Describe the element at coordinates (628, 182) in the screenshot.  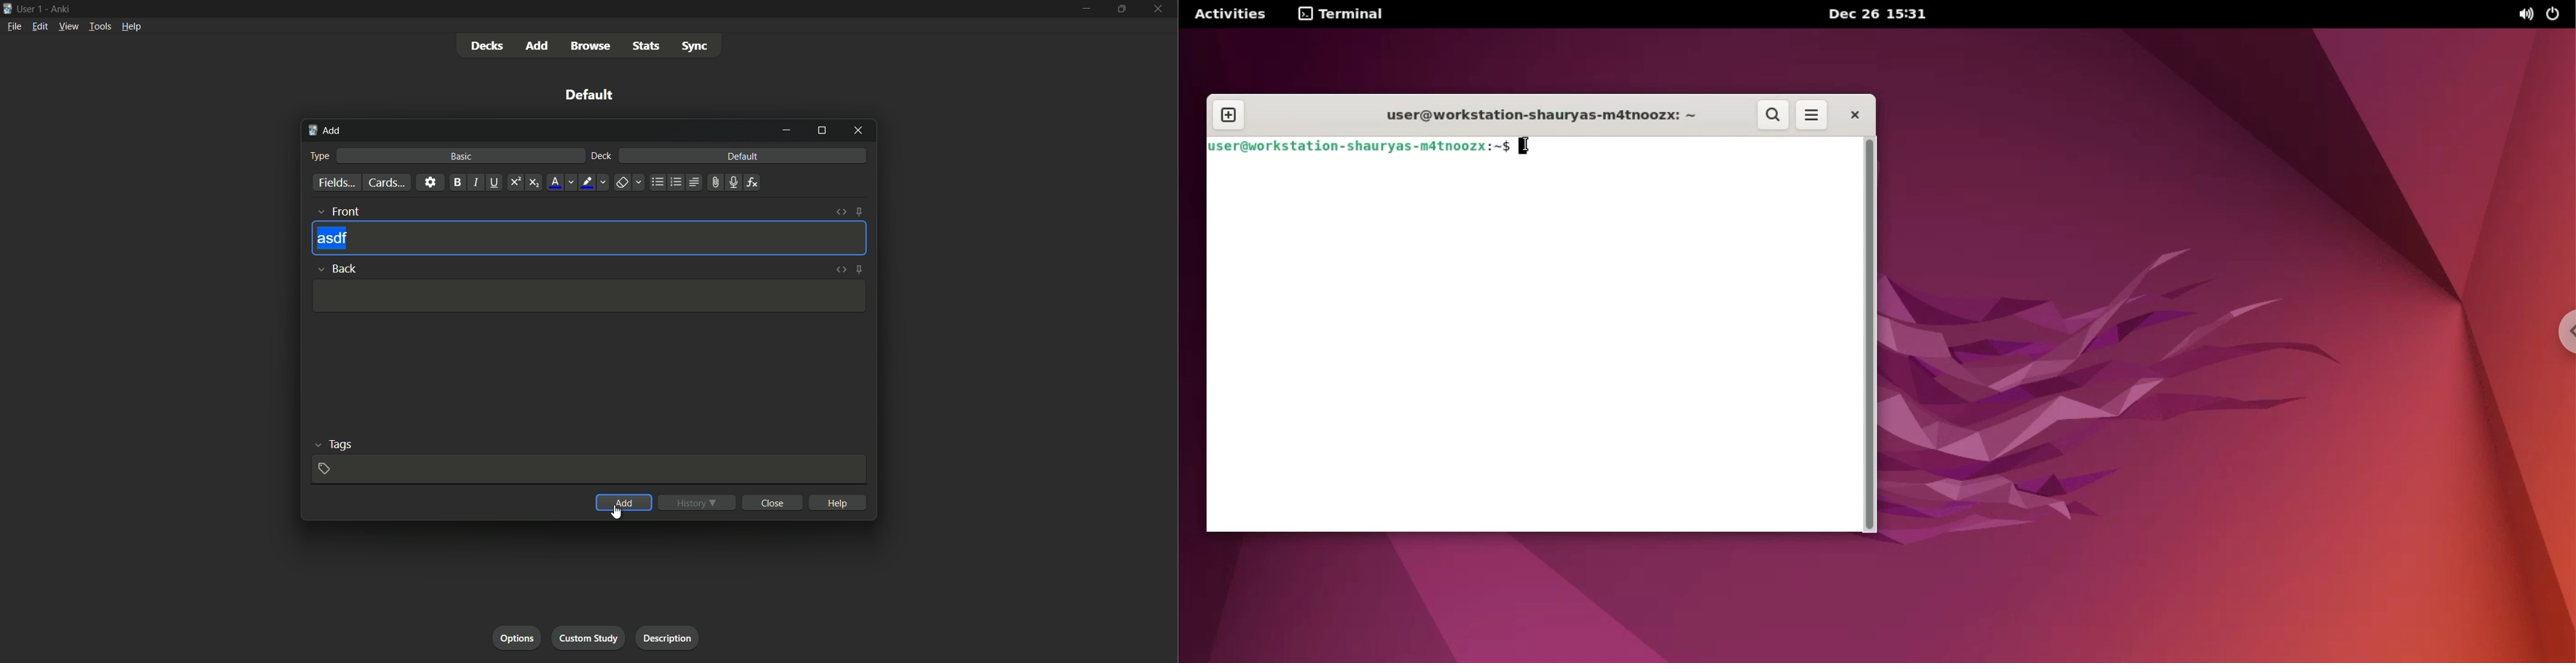
I see `remove formatting` at that location.